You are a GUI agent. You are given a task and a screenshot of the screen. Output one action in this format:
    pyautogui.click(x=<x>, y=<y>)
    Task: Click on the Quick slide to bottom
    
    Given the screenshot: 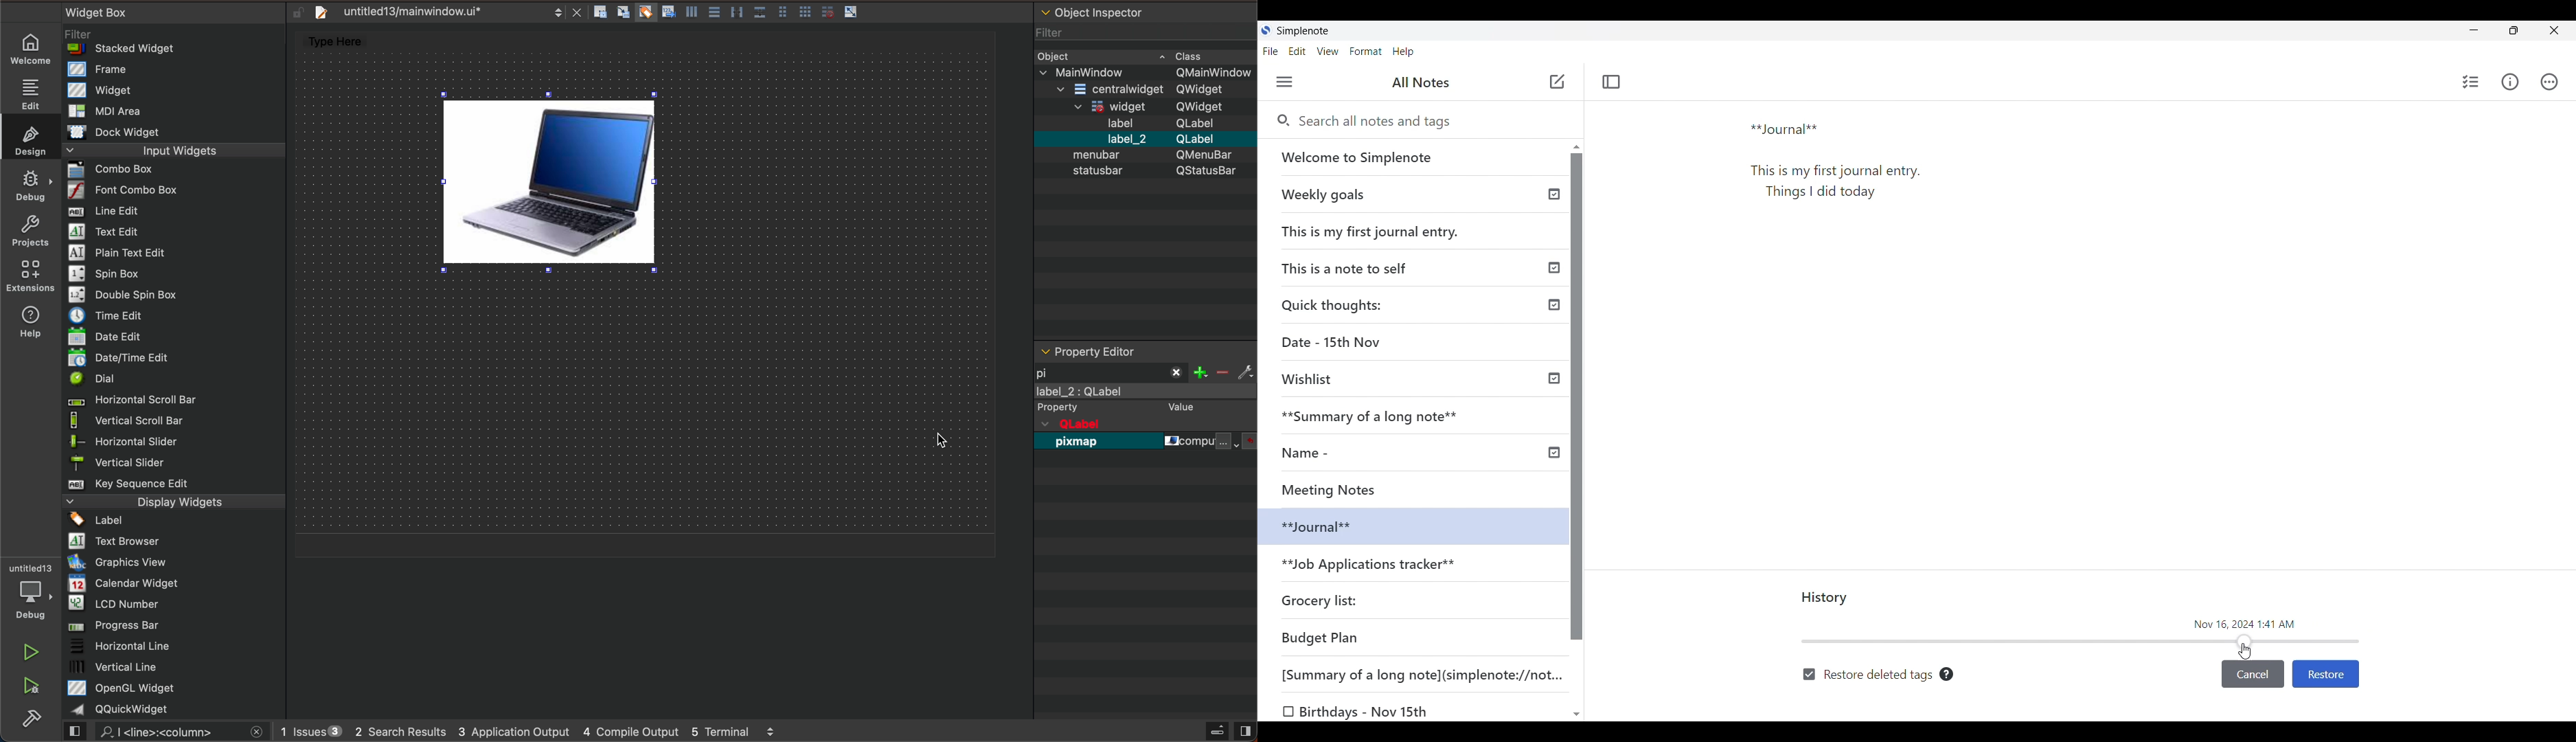 What is the action you would take?
    pyautogui.click(x=1577, y=715)
    